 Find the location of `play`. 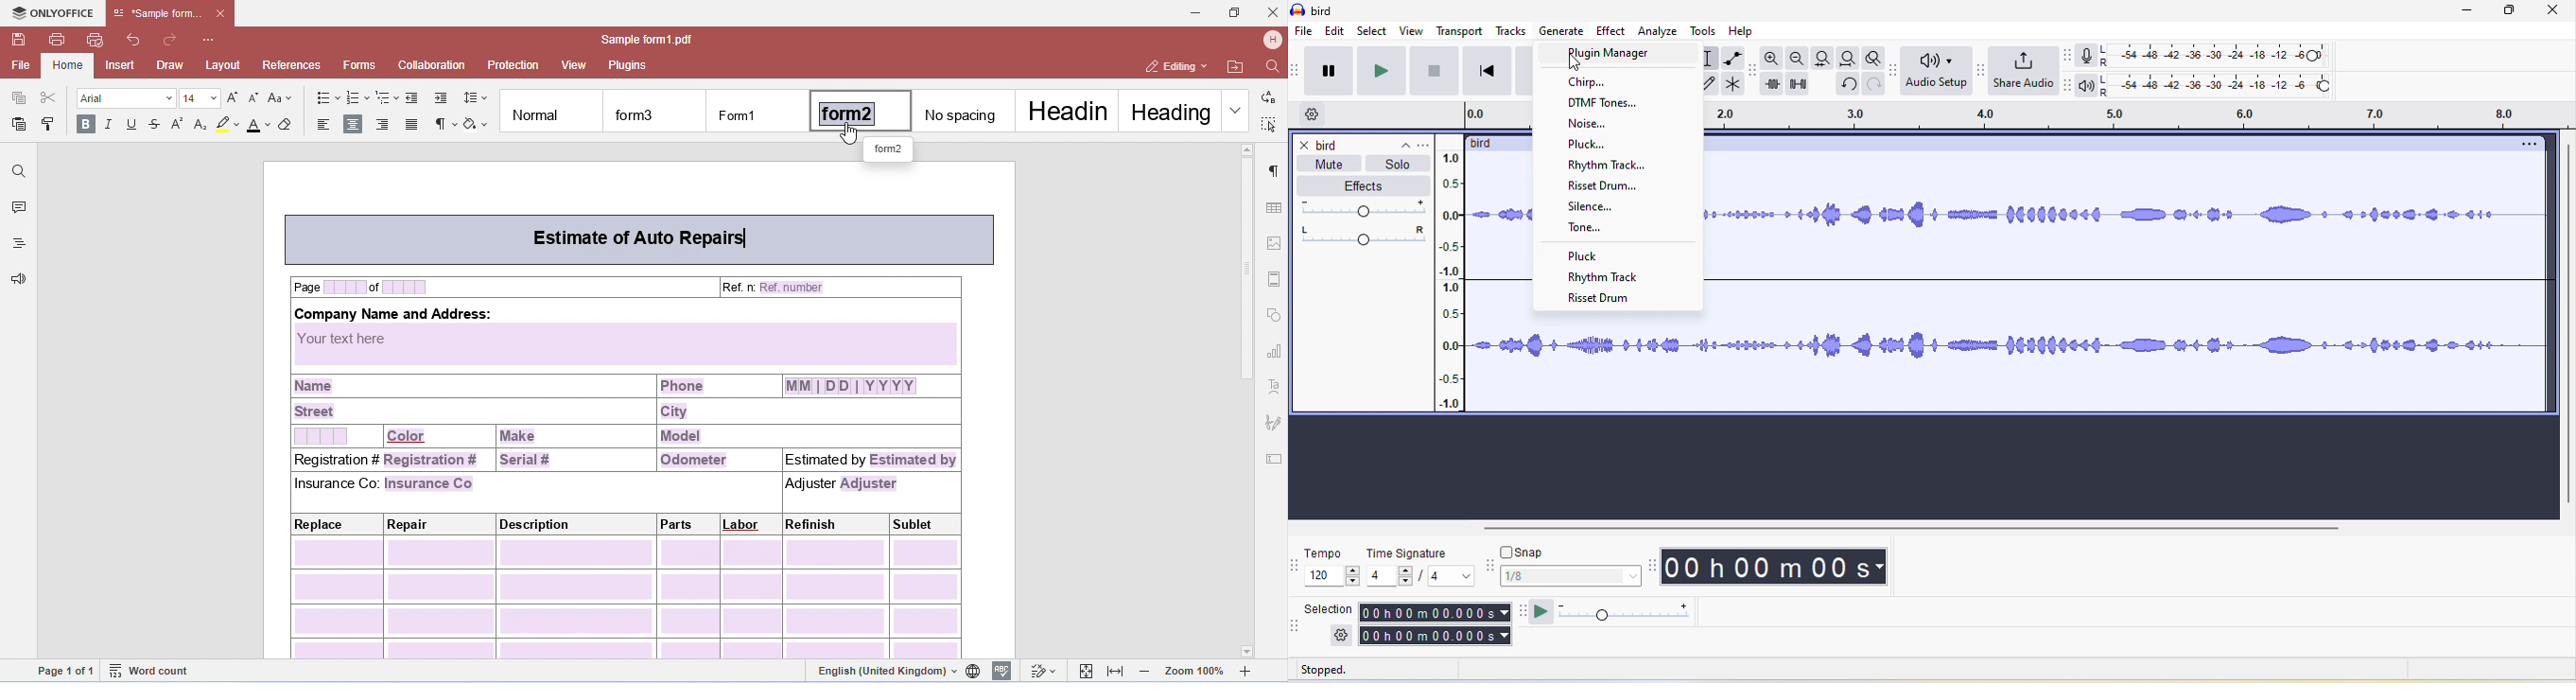

play is located at coordinates (1380, 72).